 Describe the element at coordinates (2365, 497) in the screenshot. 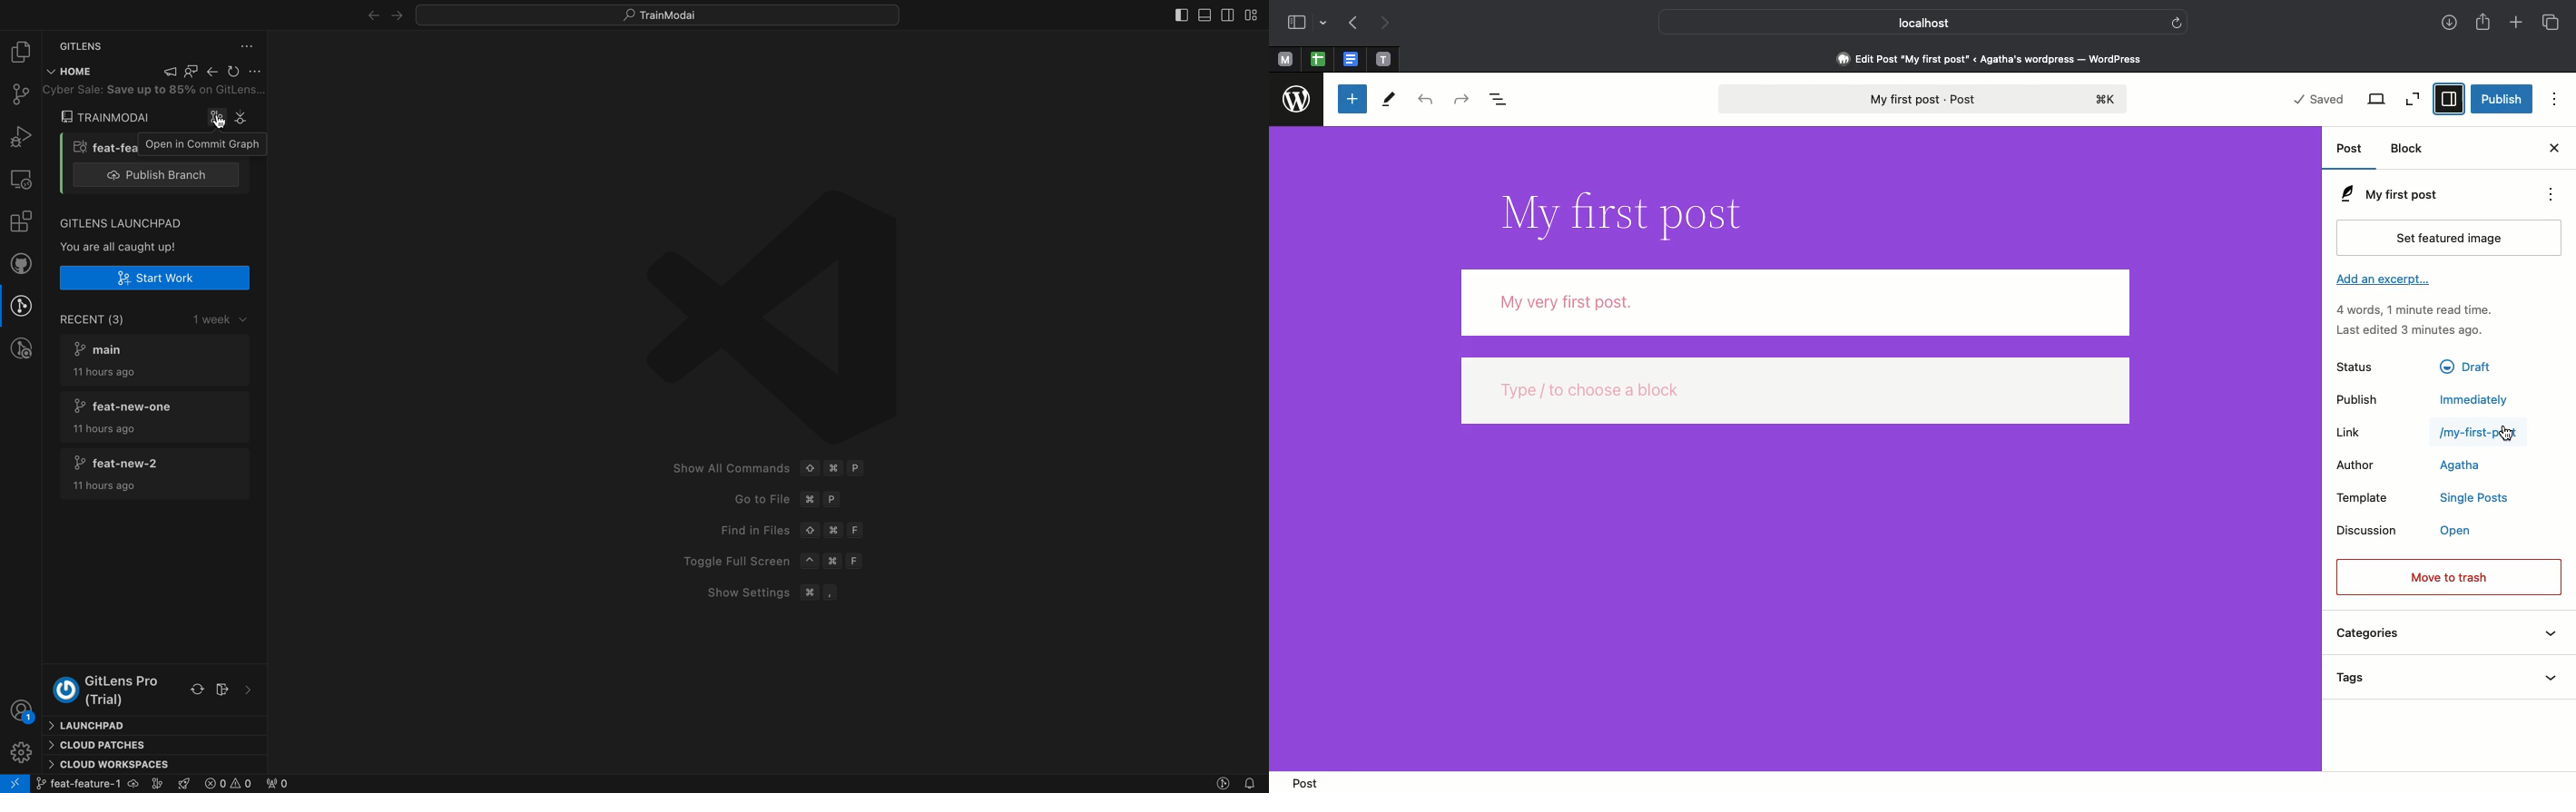

I see `Template` at that location.